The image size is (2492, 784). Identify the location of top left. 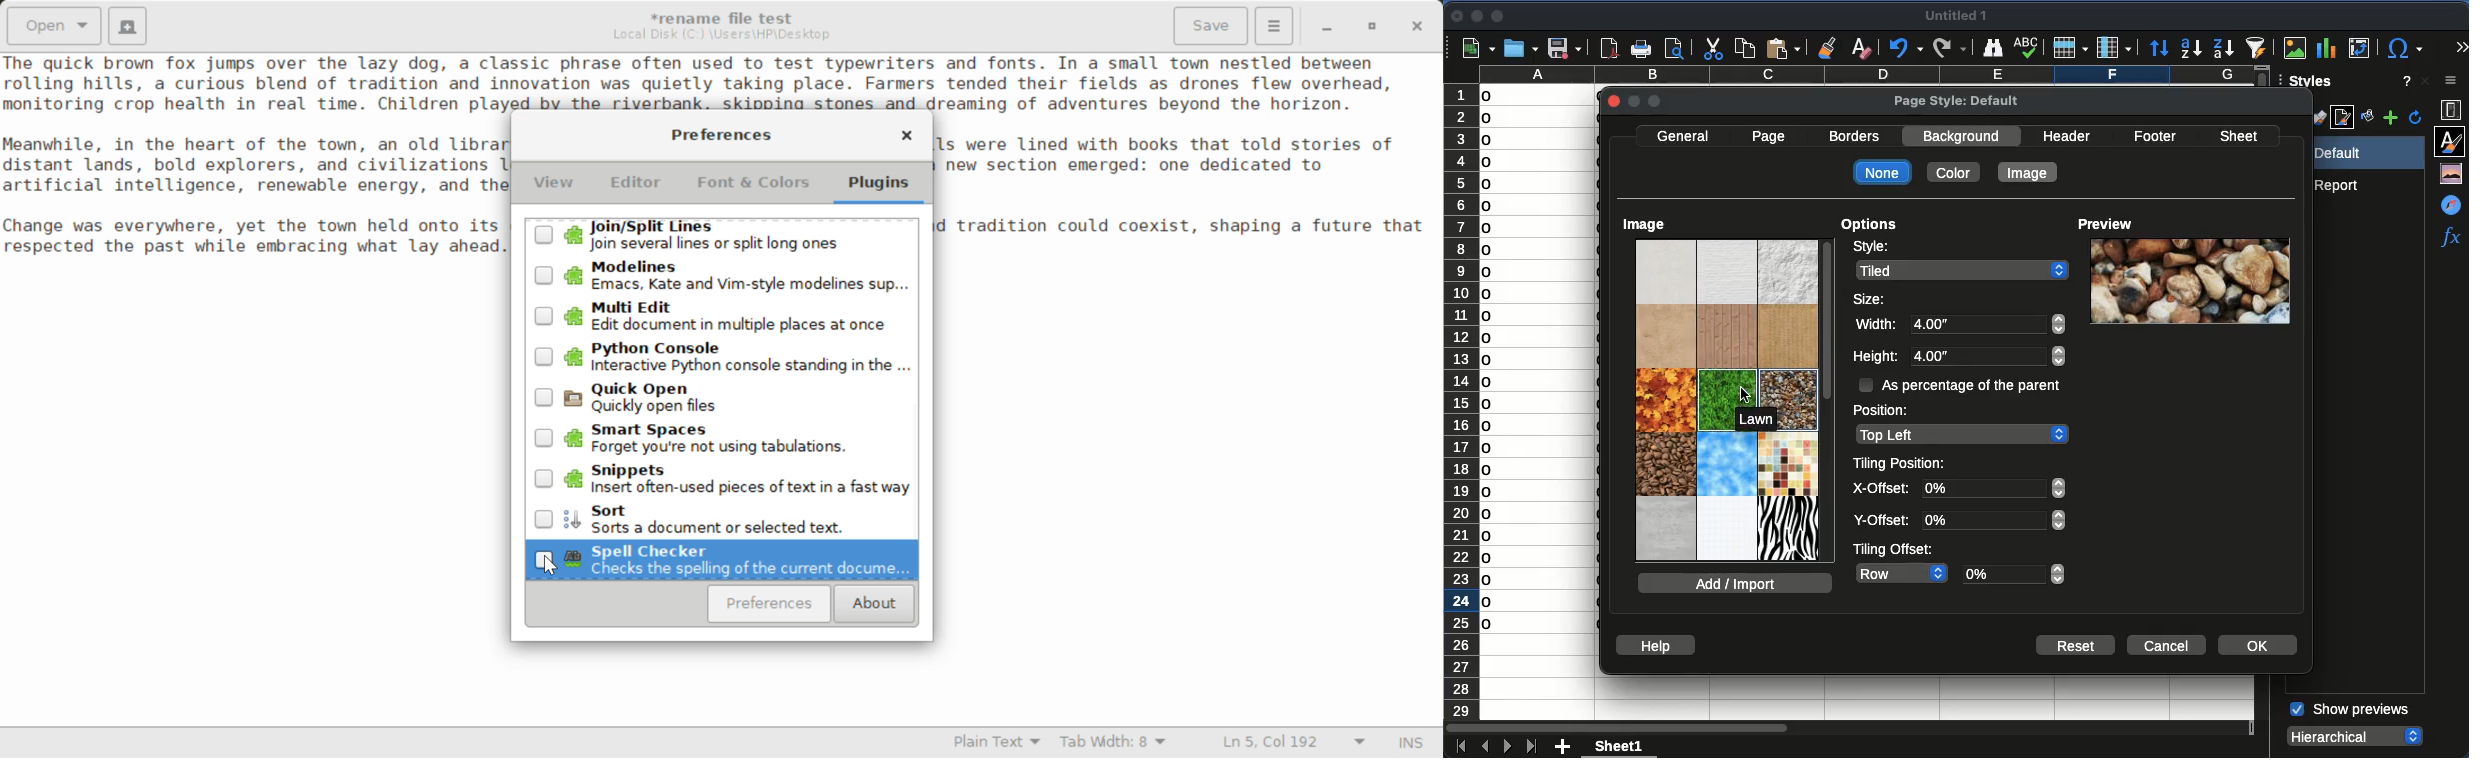
(1961, 435).